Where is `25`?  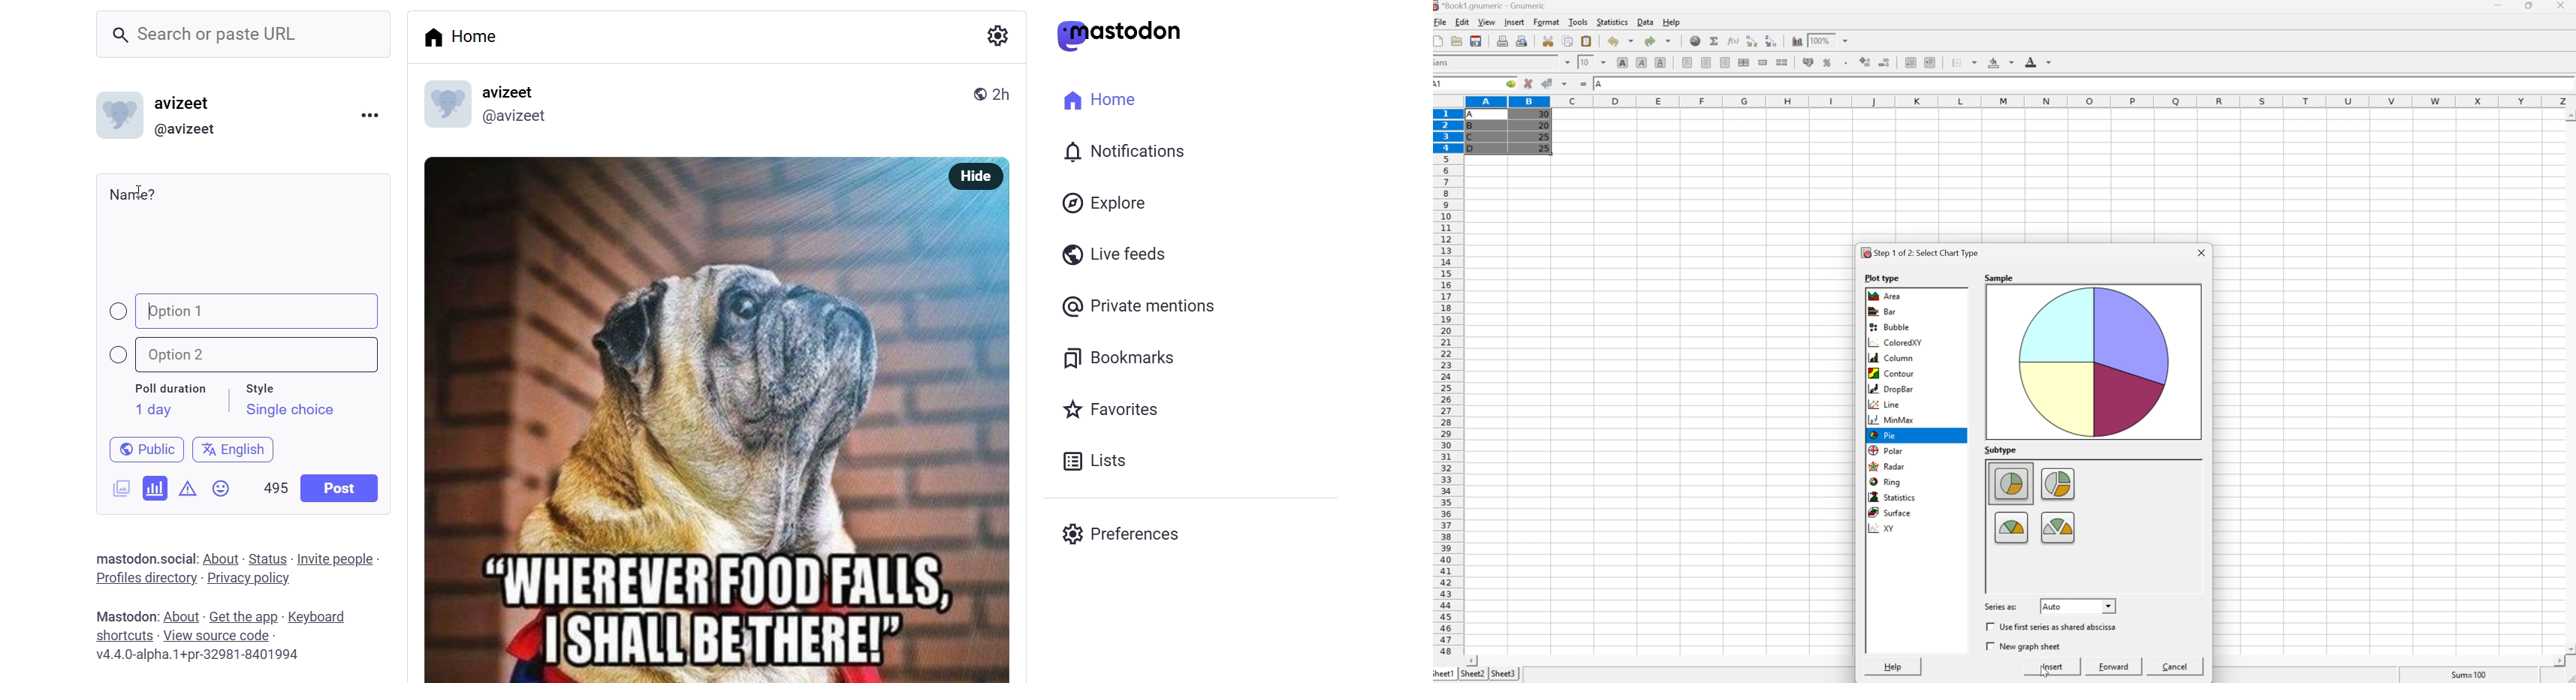 25 is located at coordinates (1543, 136).